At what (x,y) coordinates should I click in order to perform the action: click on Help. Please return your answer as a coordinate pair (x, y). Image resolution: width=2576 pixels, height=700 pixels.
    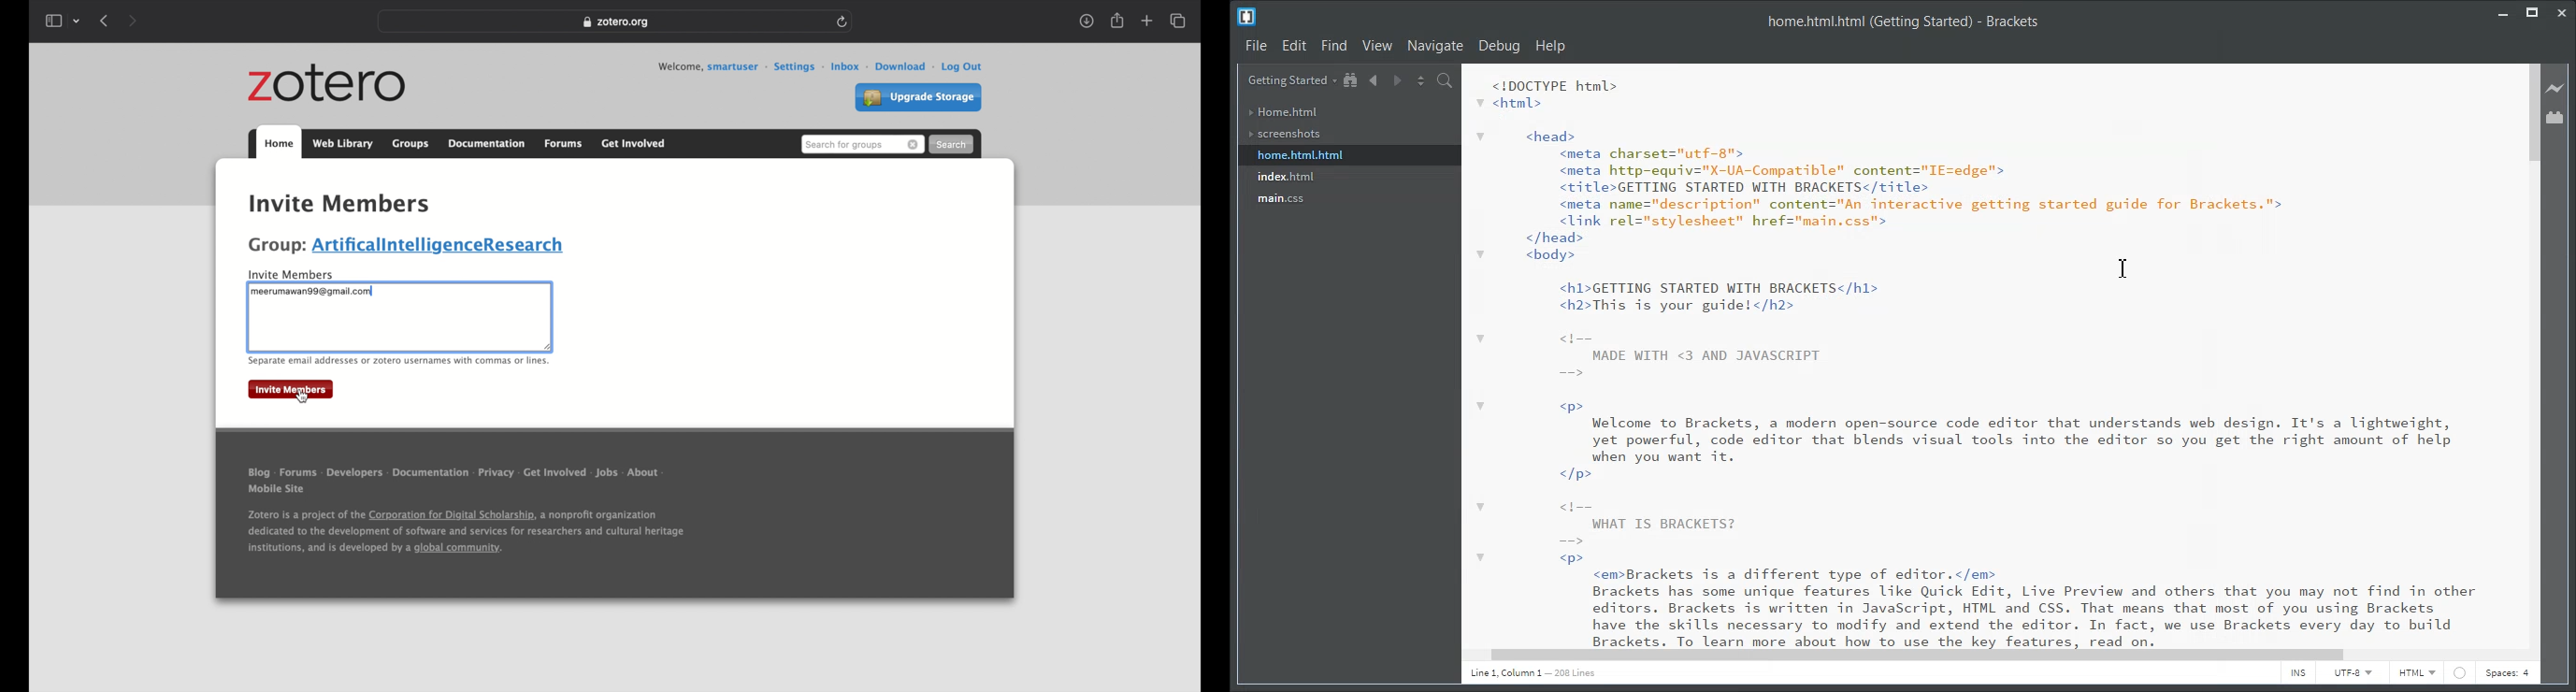
    Looking at the image, I should click on (1551, 46).